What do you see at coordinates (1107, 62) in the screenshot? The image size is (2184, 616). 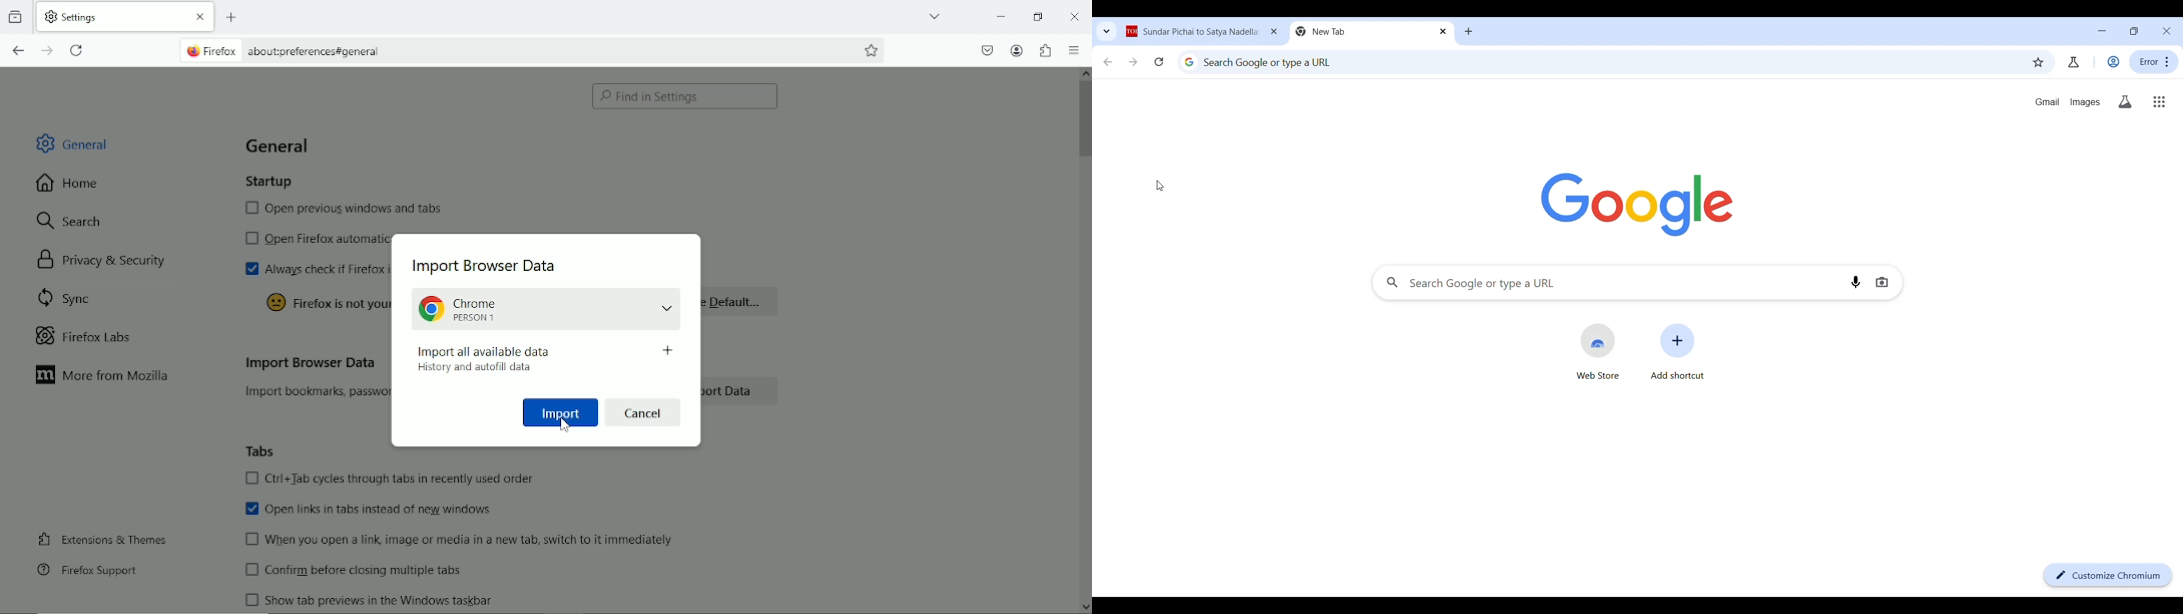 I see `Go back` at bounding box center [1107, 62].